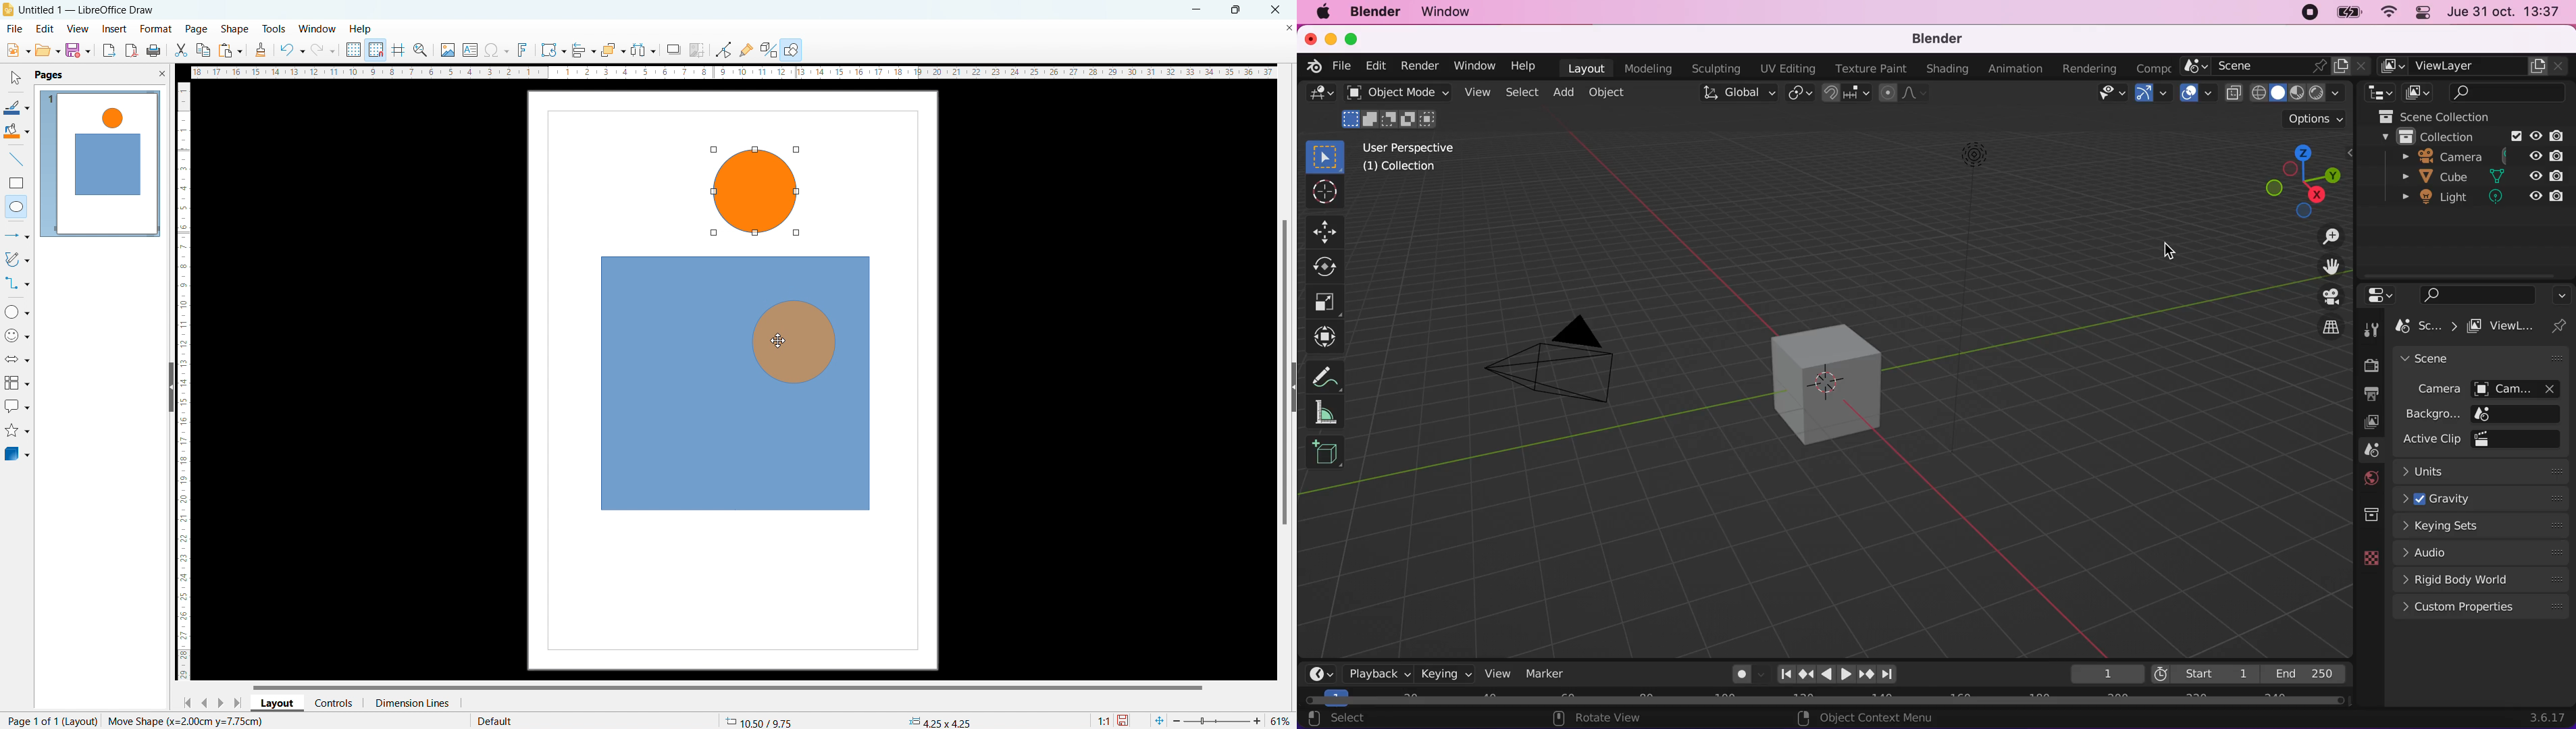 The image size is (2576, 756). What do you see at coordinates (16, 453) in the screenshot?
I see `3D objects` at bounding box center [16, 453].